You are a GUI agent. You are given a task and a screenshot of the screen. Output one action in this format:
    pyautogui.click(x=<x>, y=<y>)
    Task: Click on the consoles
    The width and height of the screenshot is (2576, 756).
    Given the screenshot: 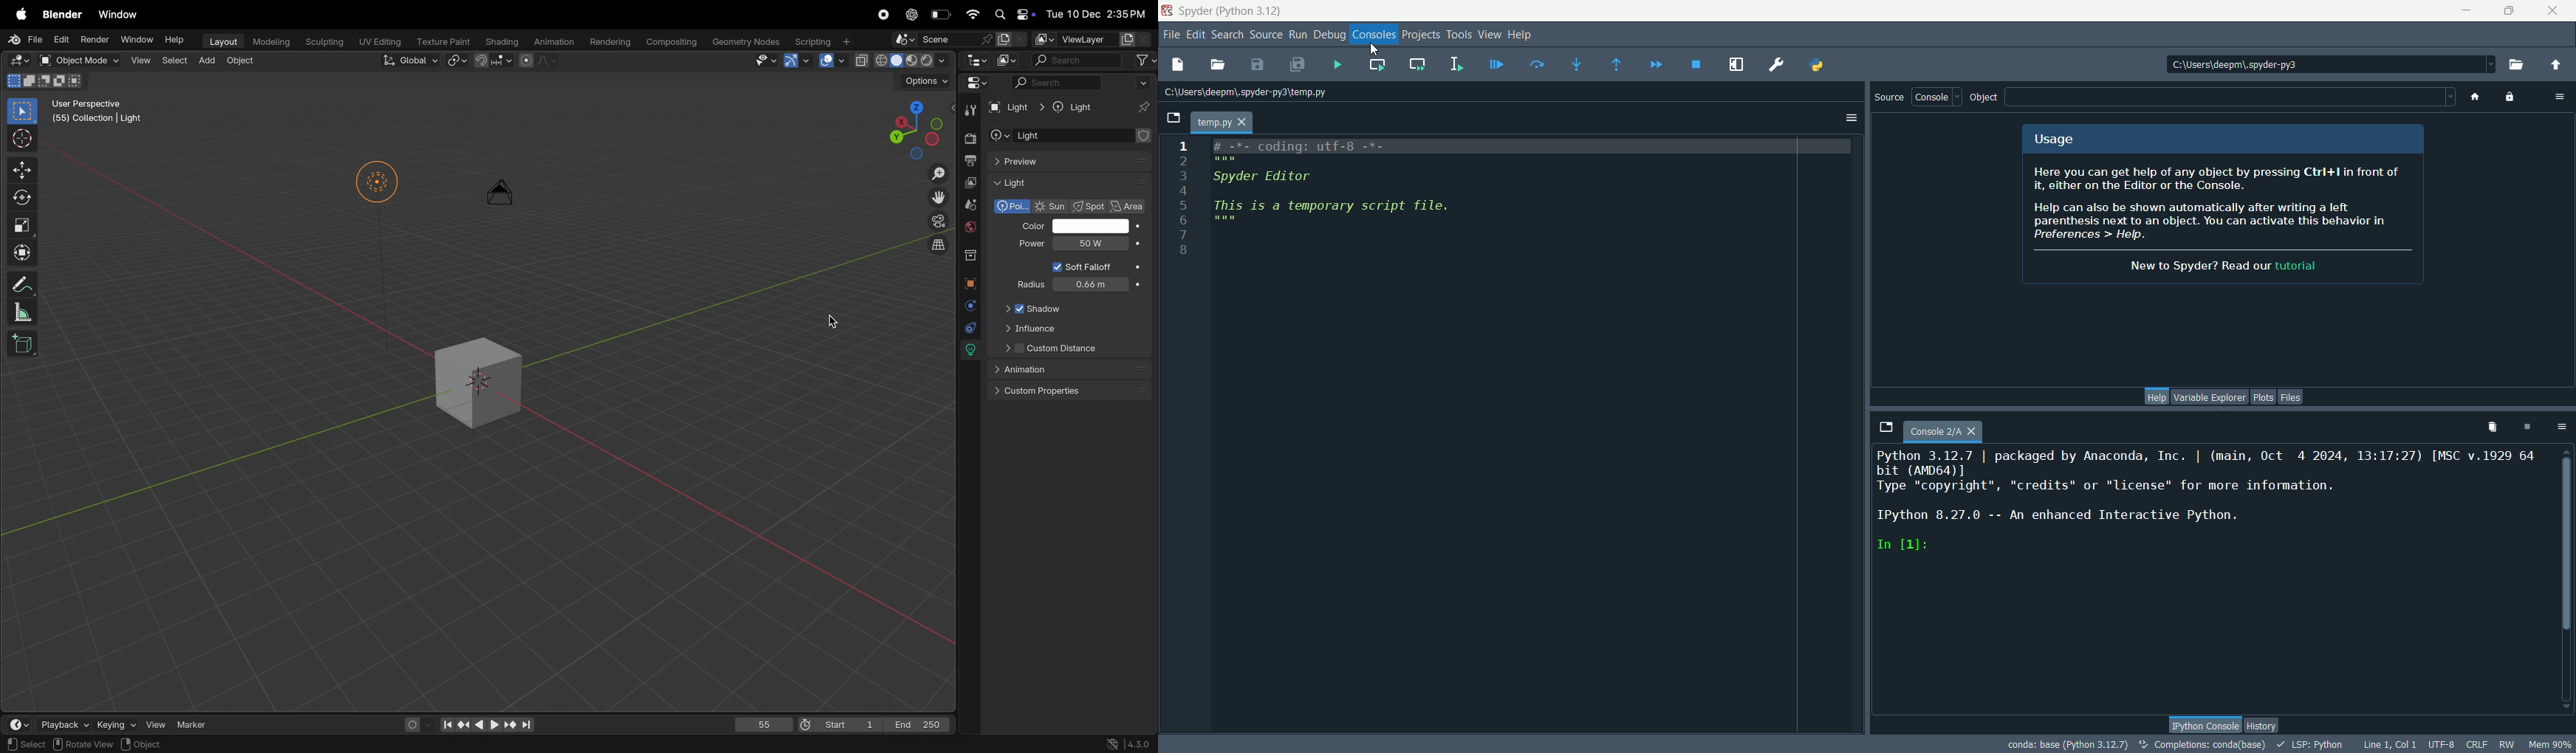 What is the action you would take?
    pyautogui.click(x=1373, y=35)
    